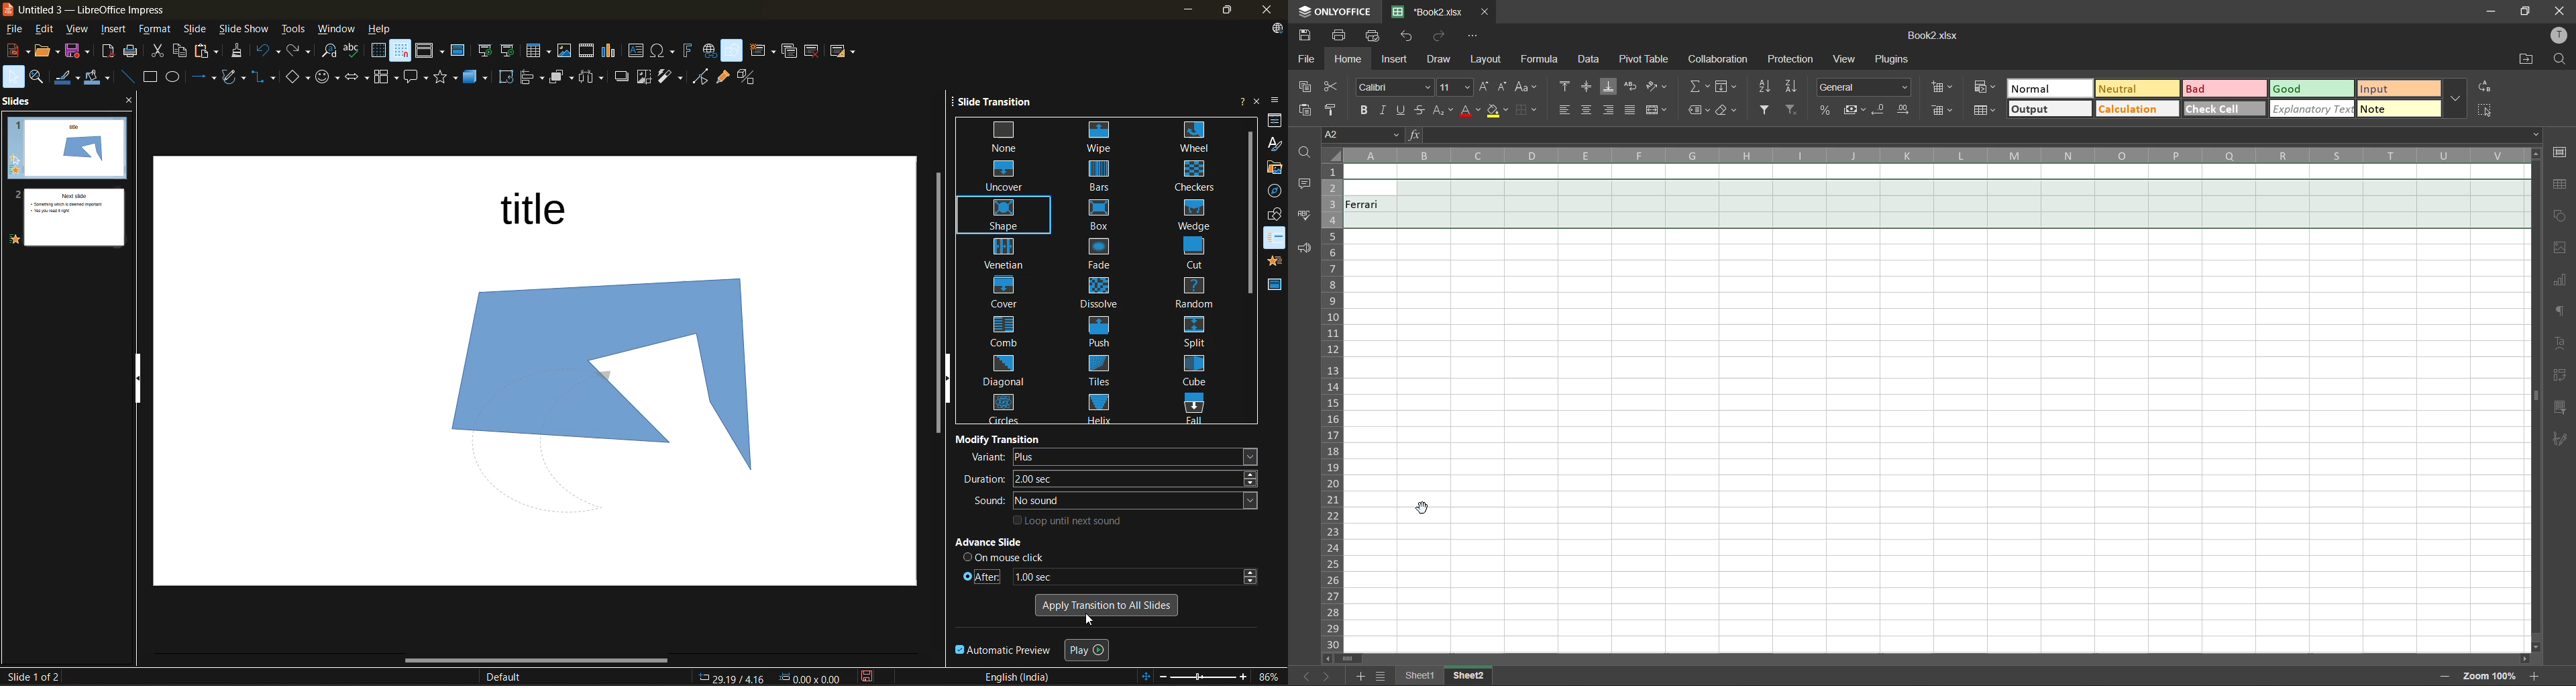 The image size is (2576, 700). I want to click on after, so click(1108, 575).